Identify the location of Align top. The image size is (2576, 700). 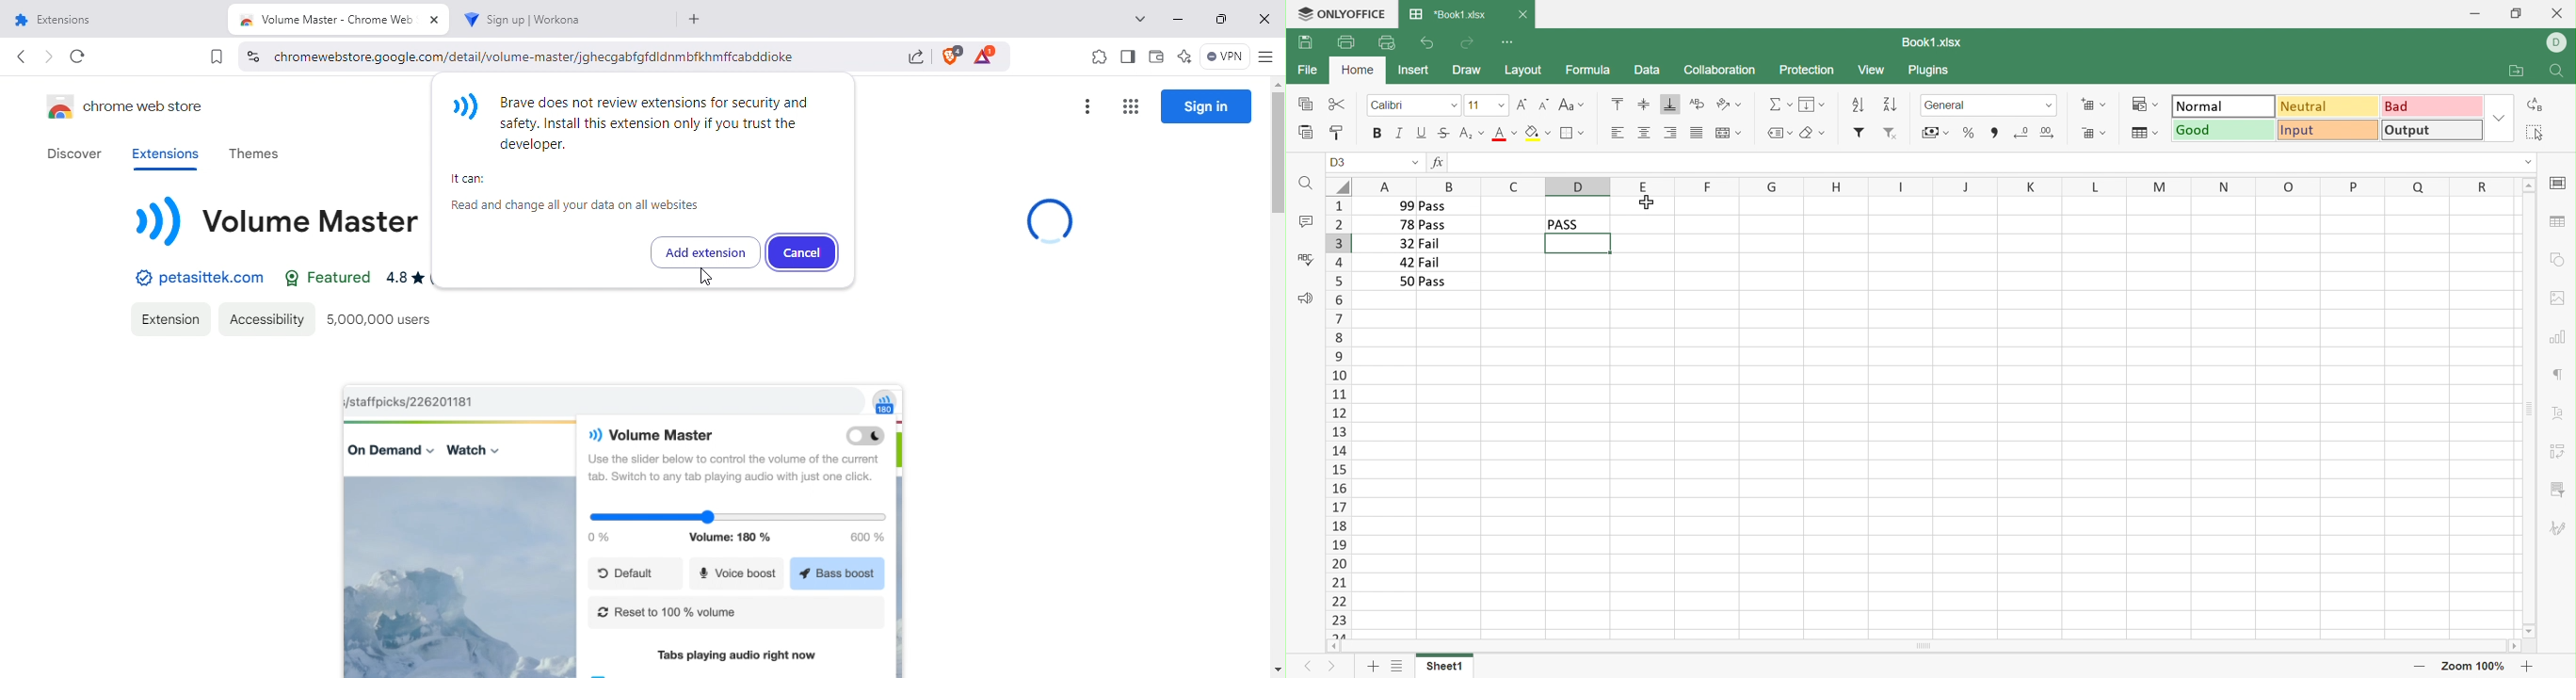
(1617, 103).